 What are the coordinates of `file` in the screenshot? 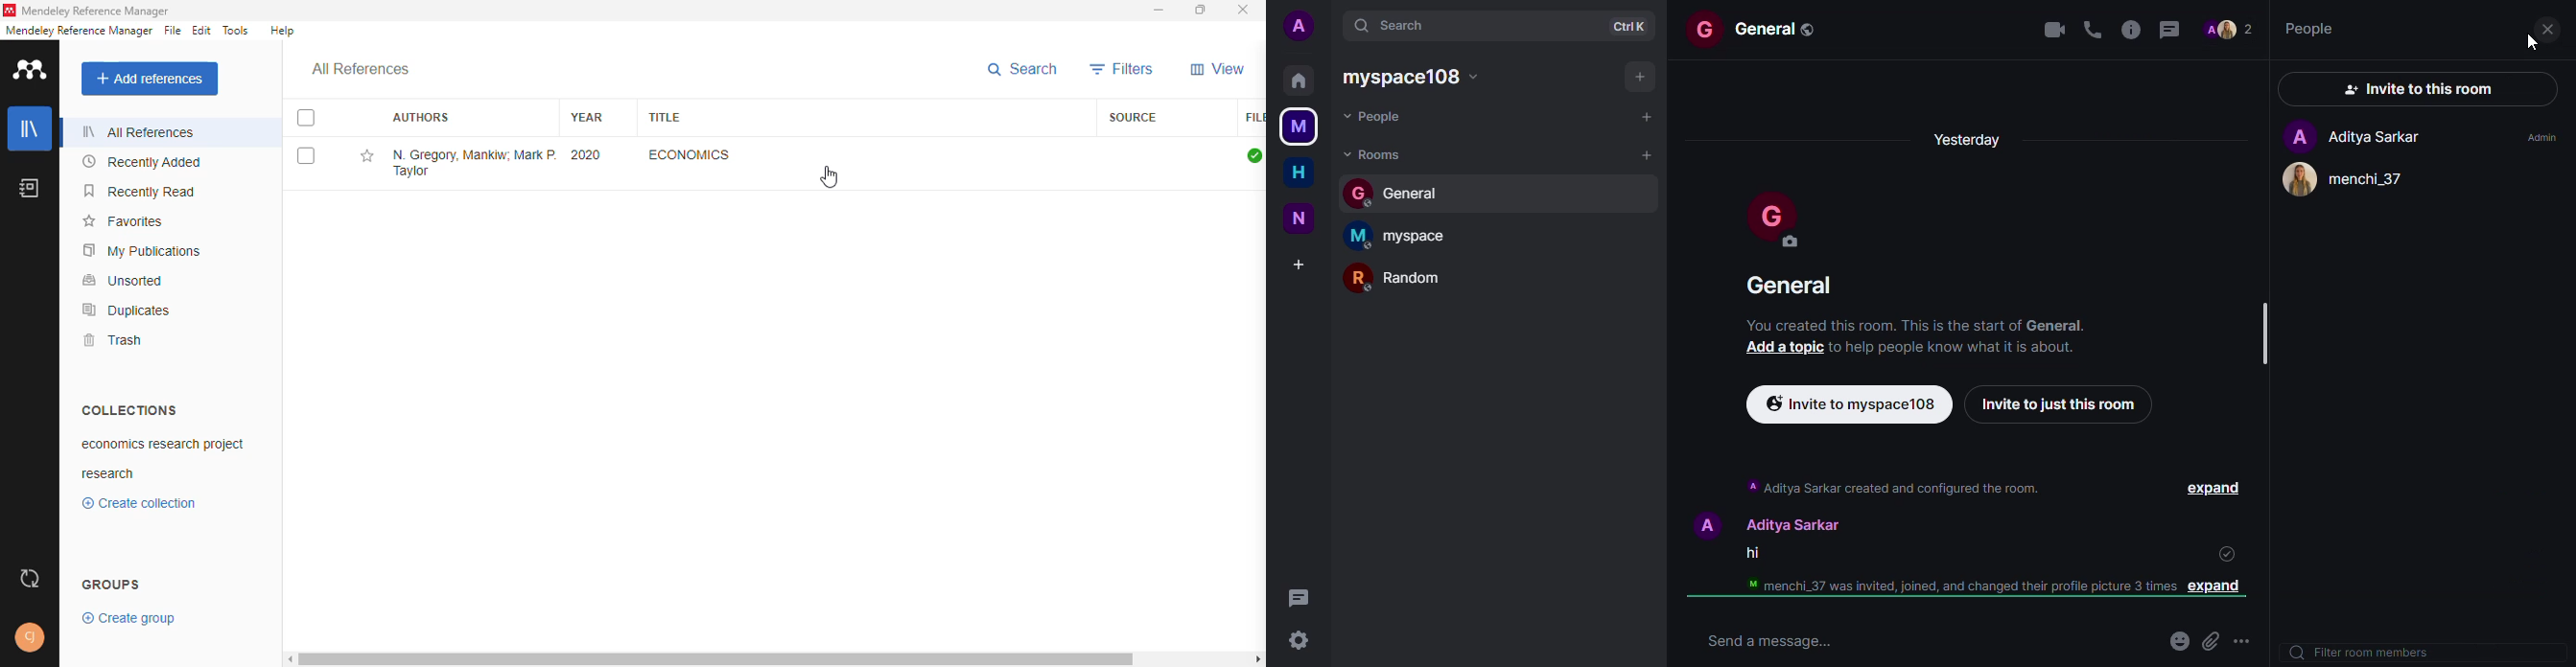 It's located at (1254, 117).